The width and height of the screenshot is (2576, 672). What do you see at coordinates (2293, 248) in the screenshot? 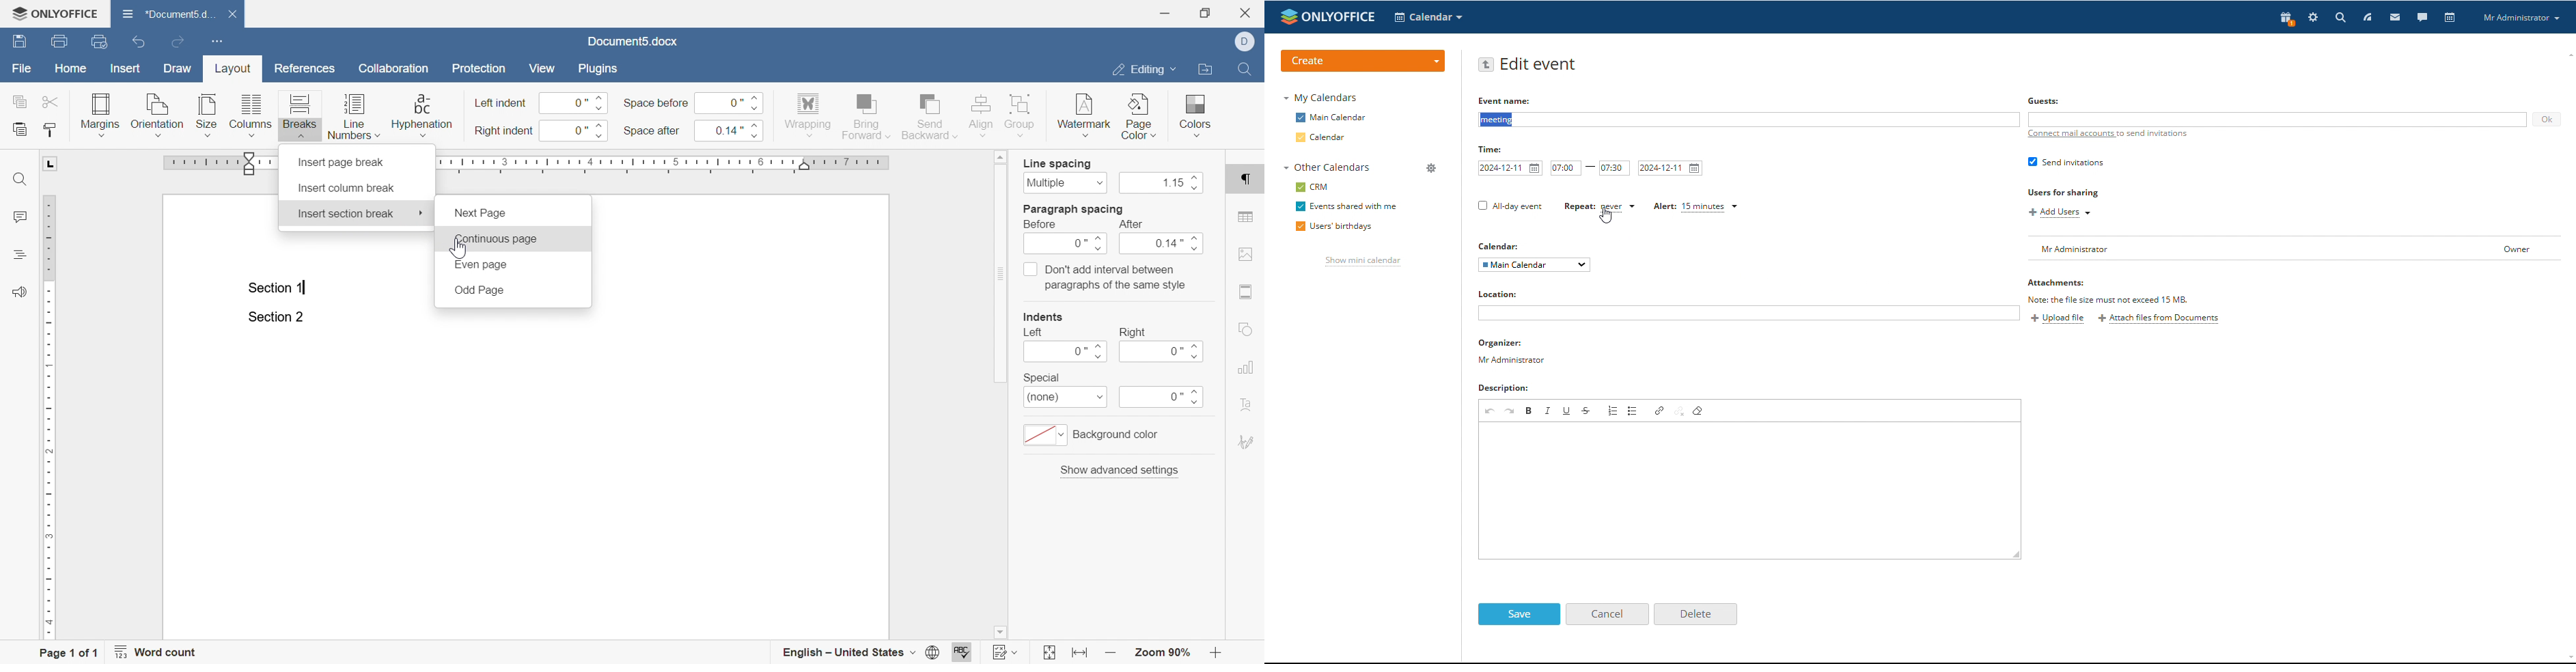
I see `user list` at bounding box center [2293, 248].